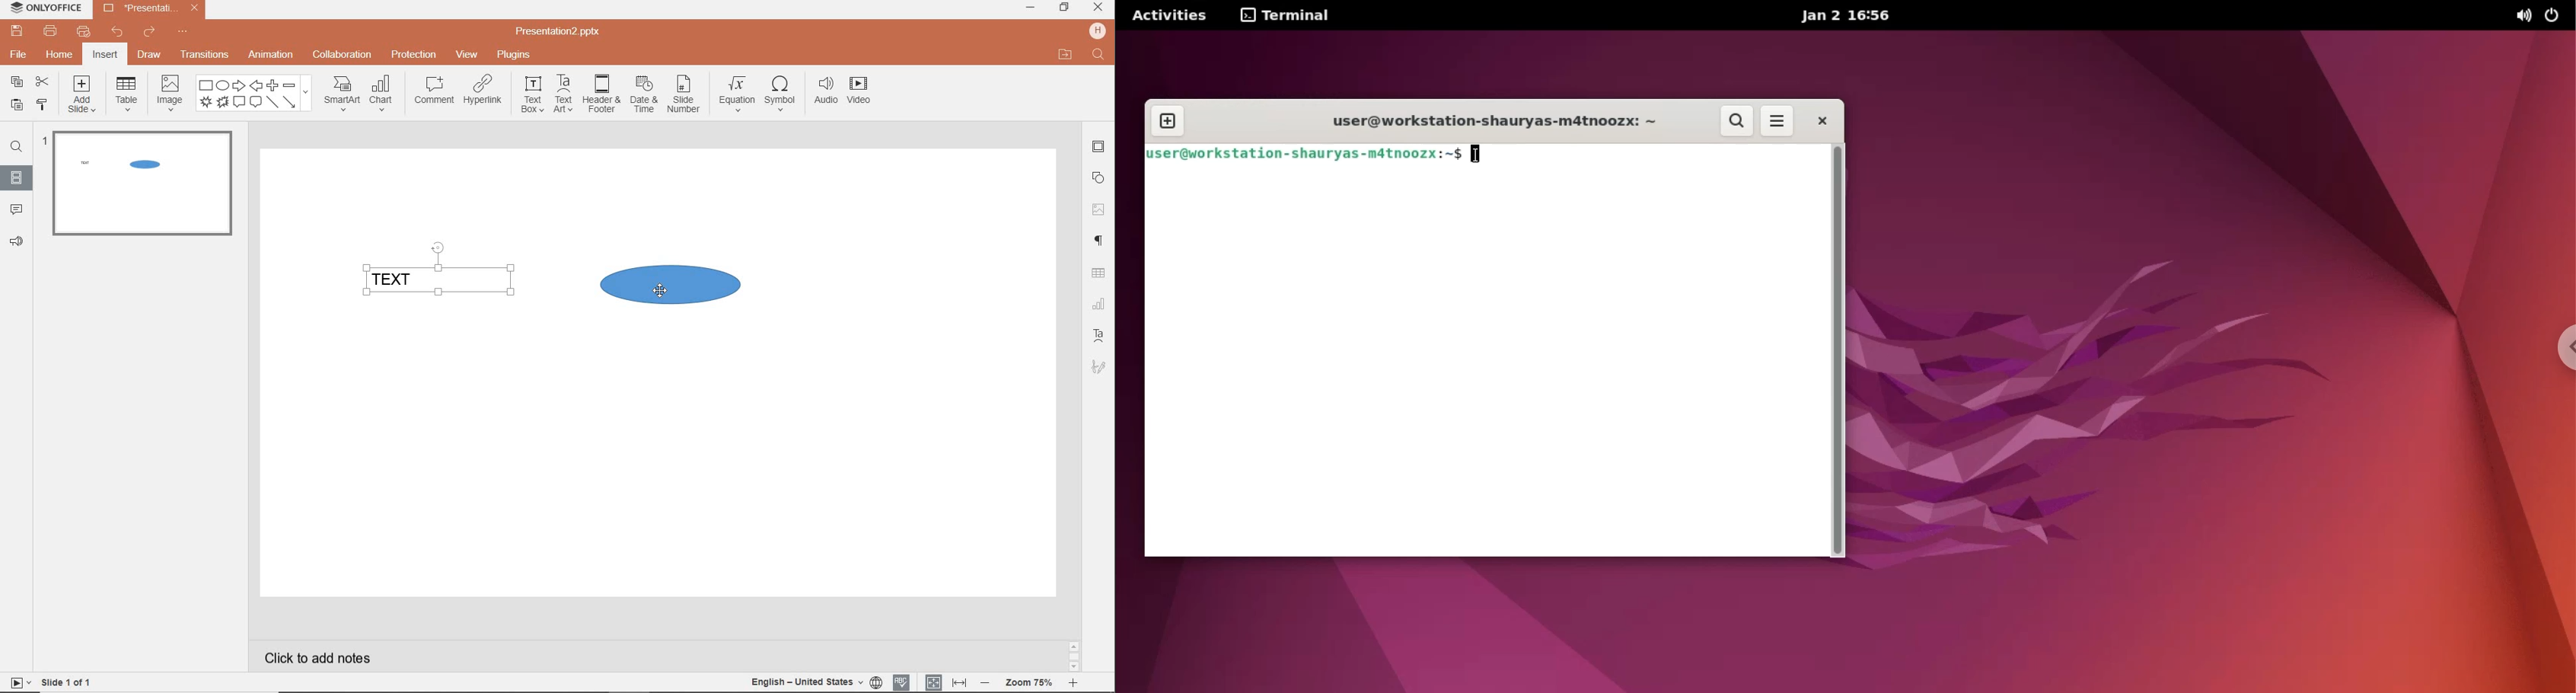  Describe the element at coordinates (1028, 684) in the screenshot. I see `ZOOM` at that location.